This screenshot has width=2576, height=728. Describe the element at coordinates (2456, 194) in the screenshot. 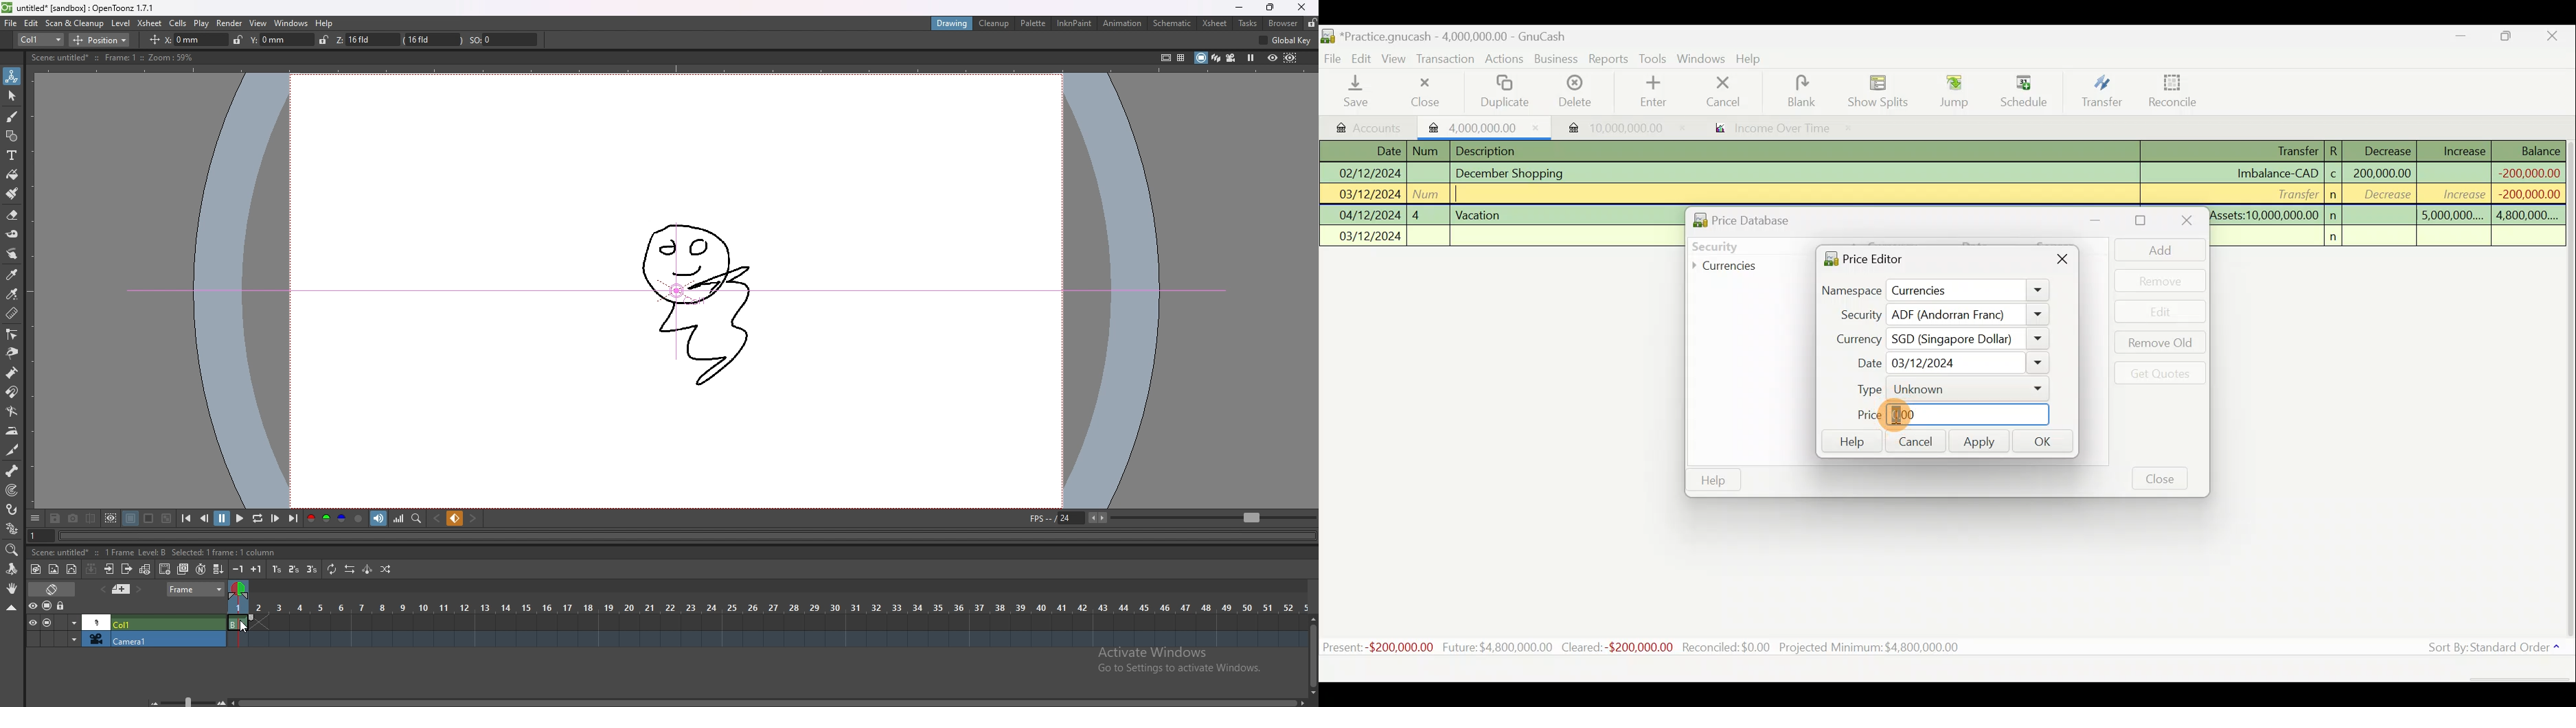

I see `increase` at that location.